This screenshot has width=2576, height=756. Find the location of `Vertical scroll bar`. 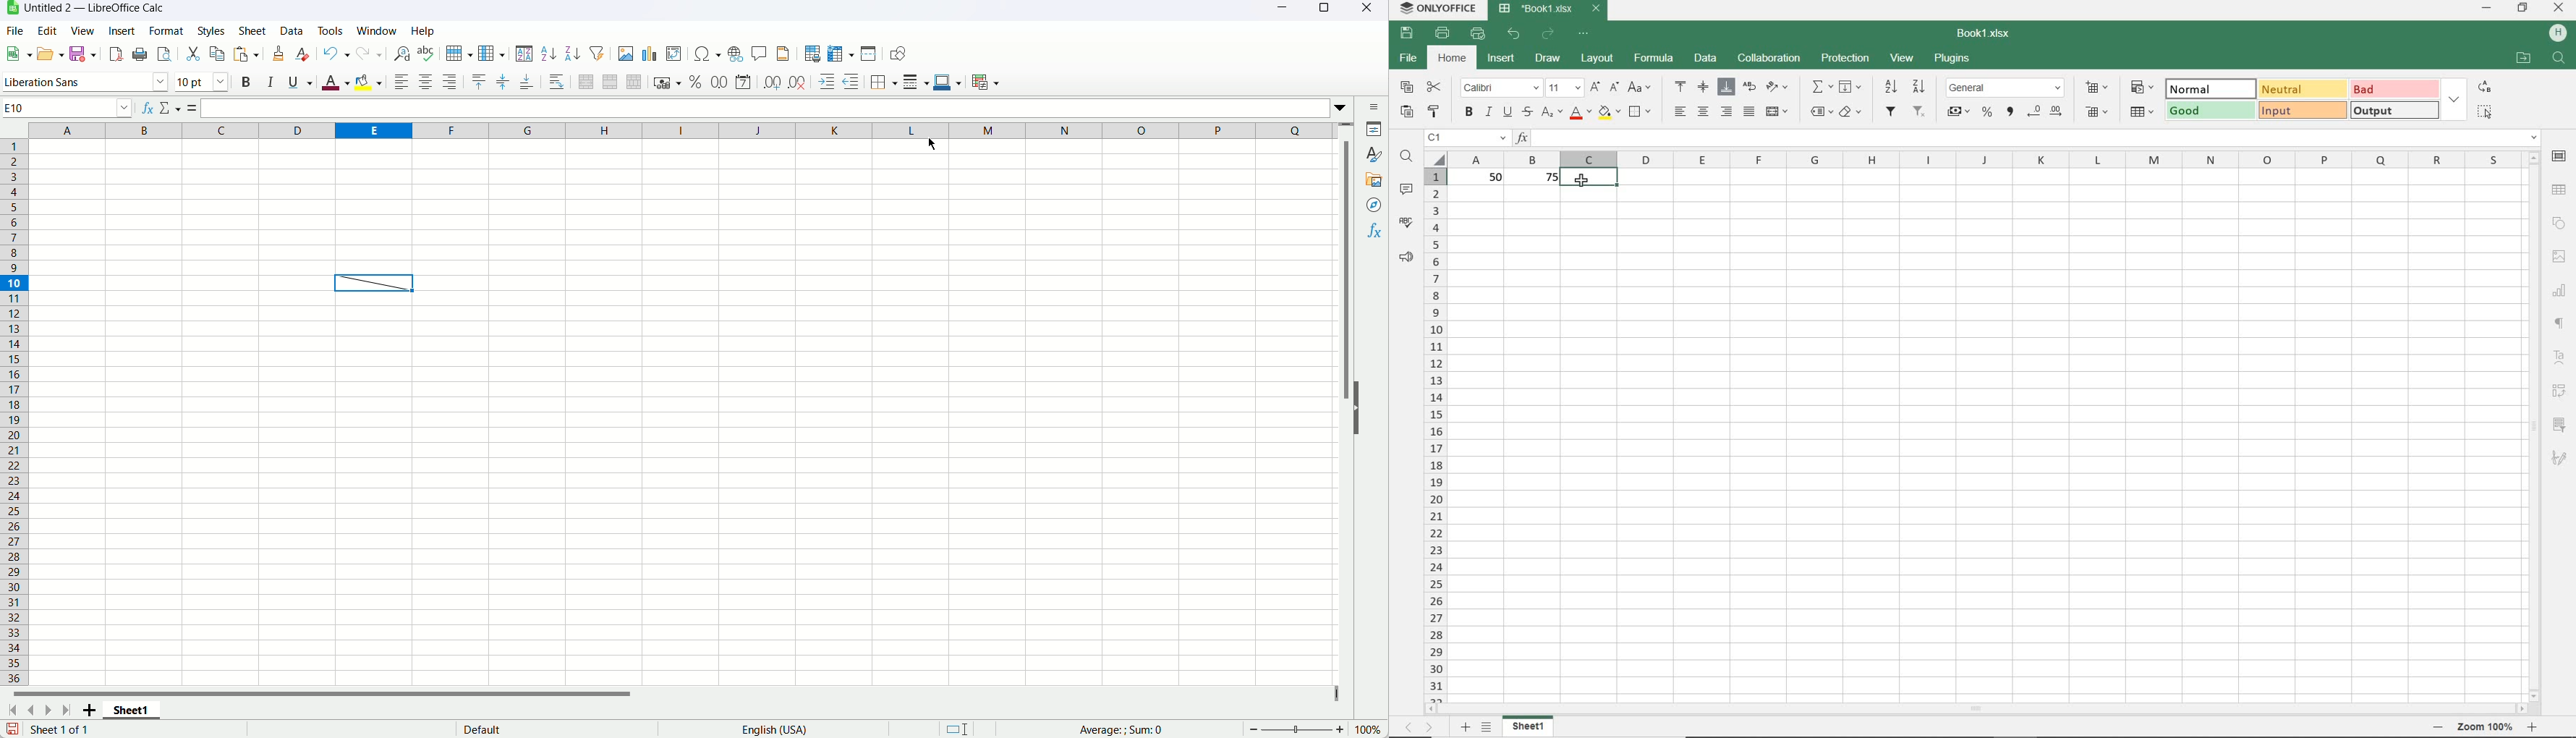

Vertical scroll bar is located at coordinates (1344, 404).